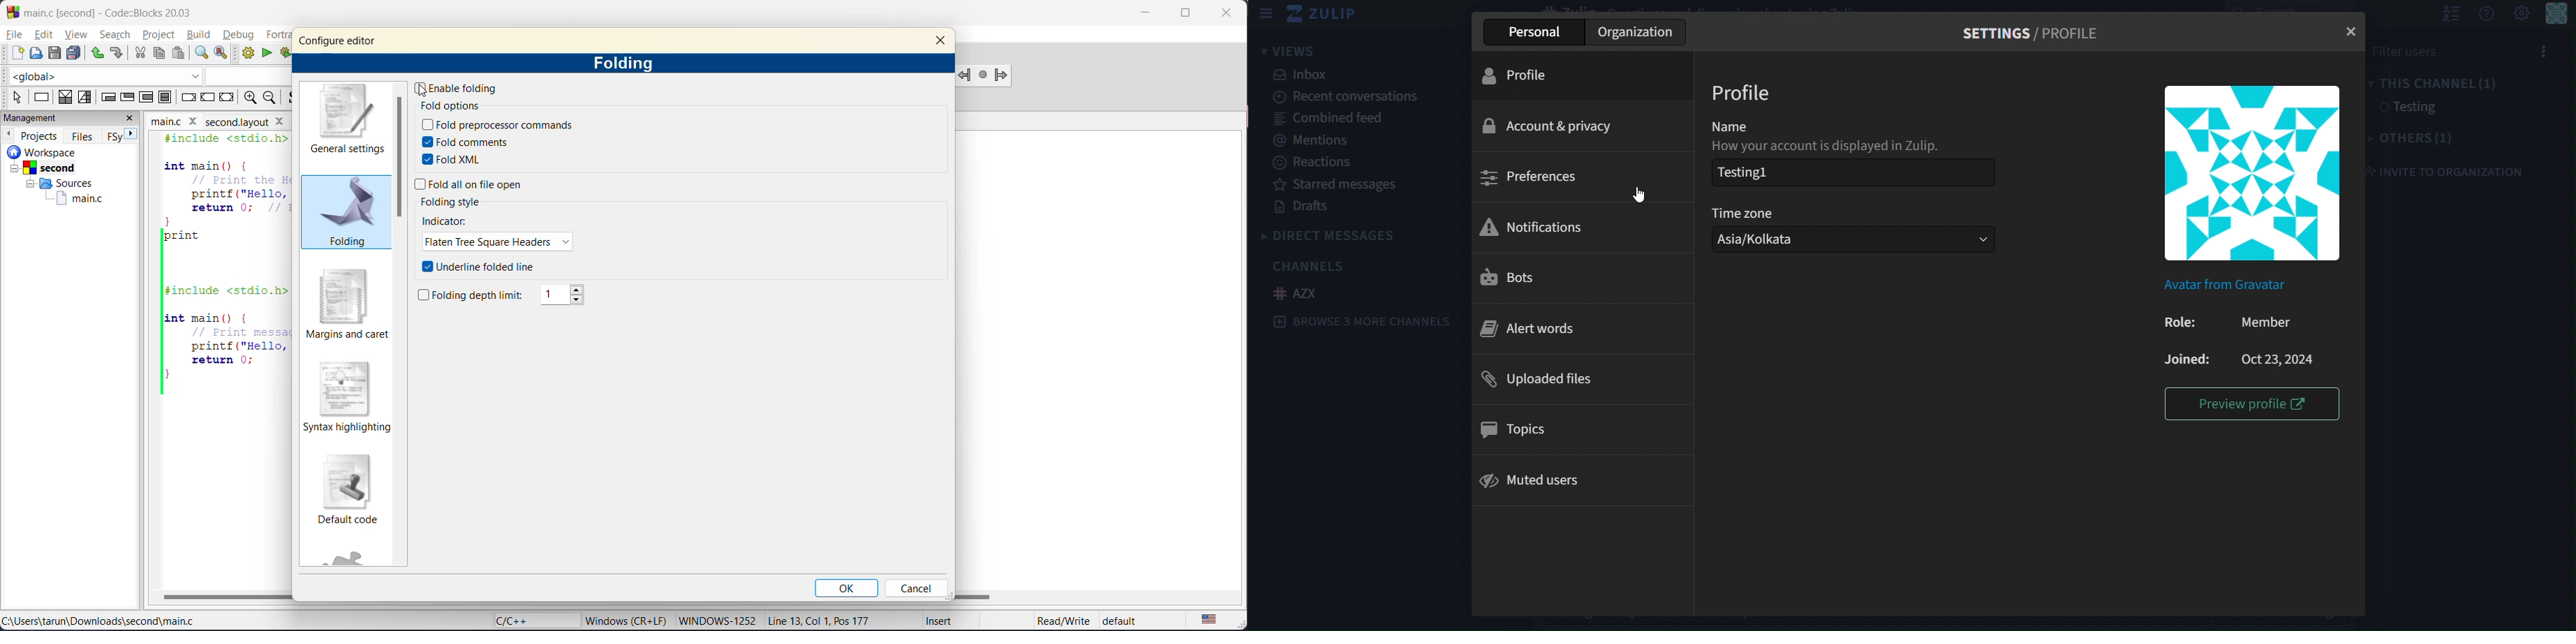  I want to click on syntax highlighting, so click(350, 397).